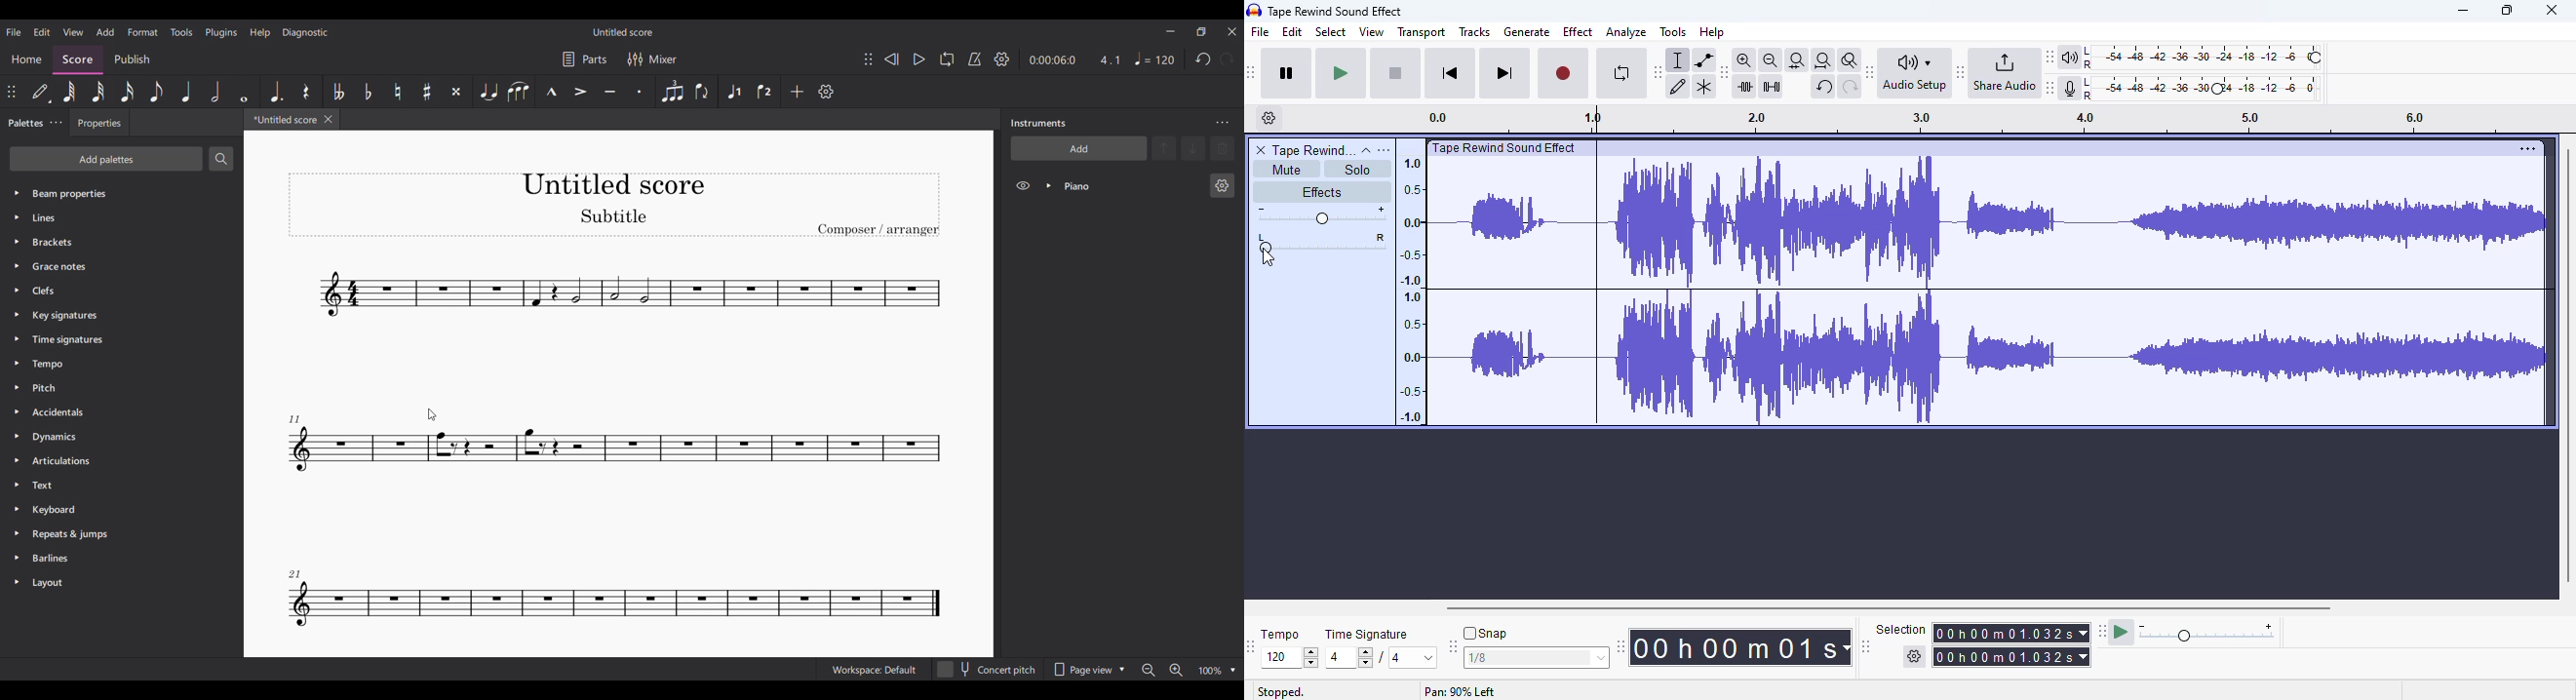 The height and width of the screenshot is (700, 2576). Describe the element at coordinates (457, 91) in the screenshot. I see `Toggle double sharp` at that location.